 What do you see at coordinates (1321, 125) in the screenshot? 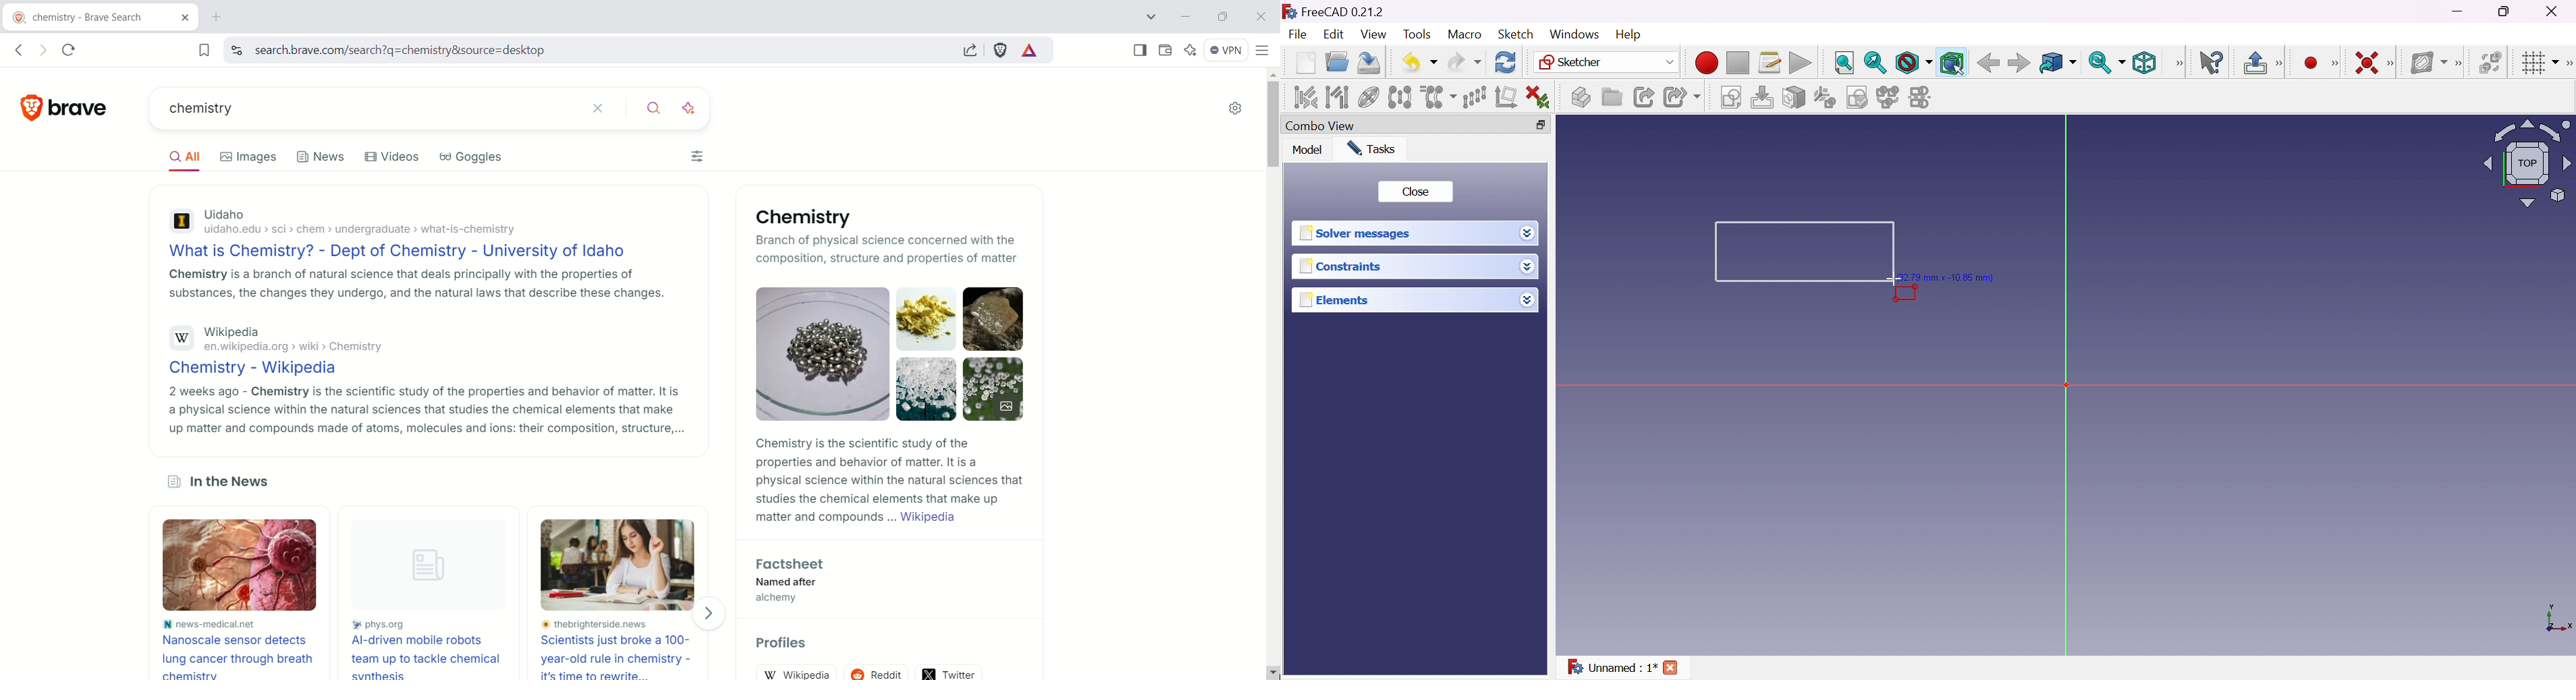
I see `Combo view` at bounding box center [1321, 125].